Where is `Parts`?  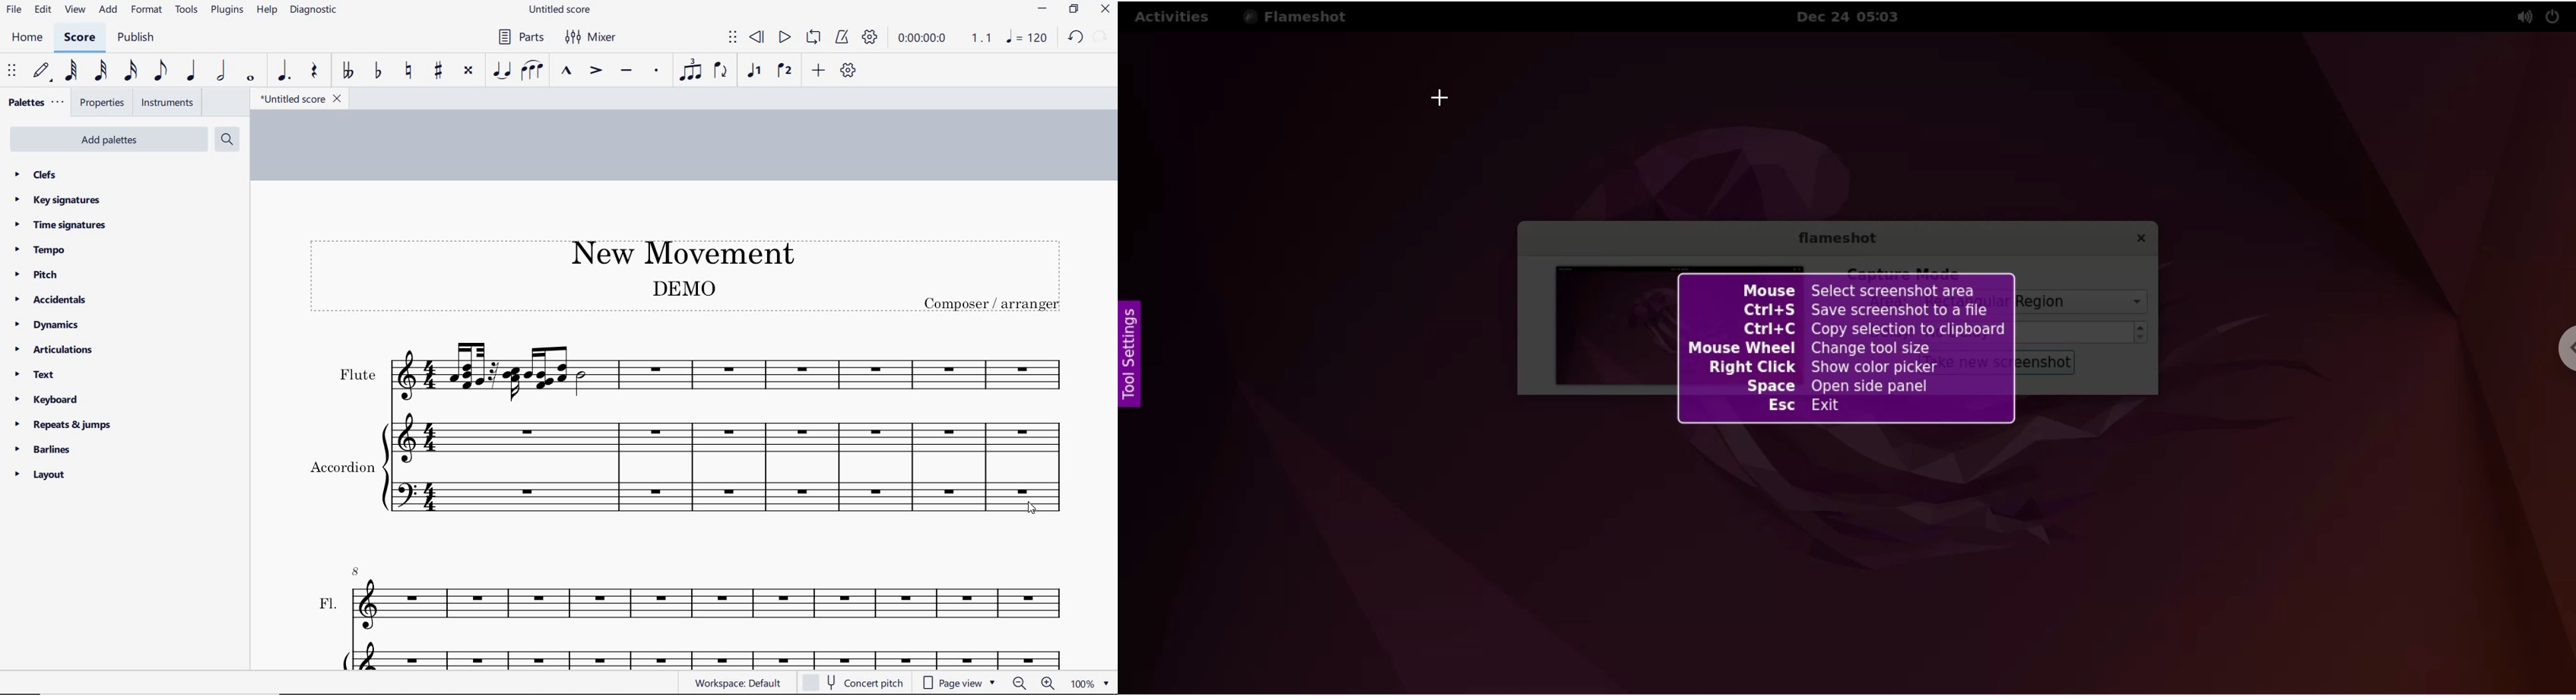 Parts is located at coordinates (519, 37).